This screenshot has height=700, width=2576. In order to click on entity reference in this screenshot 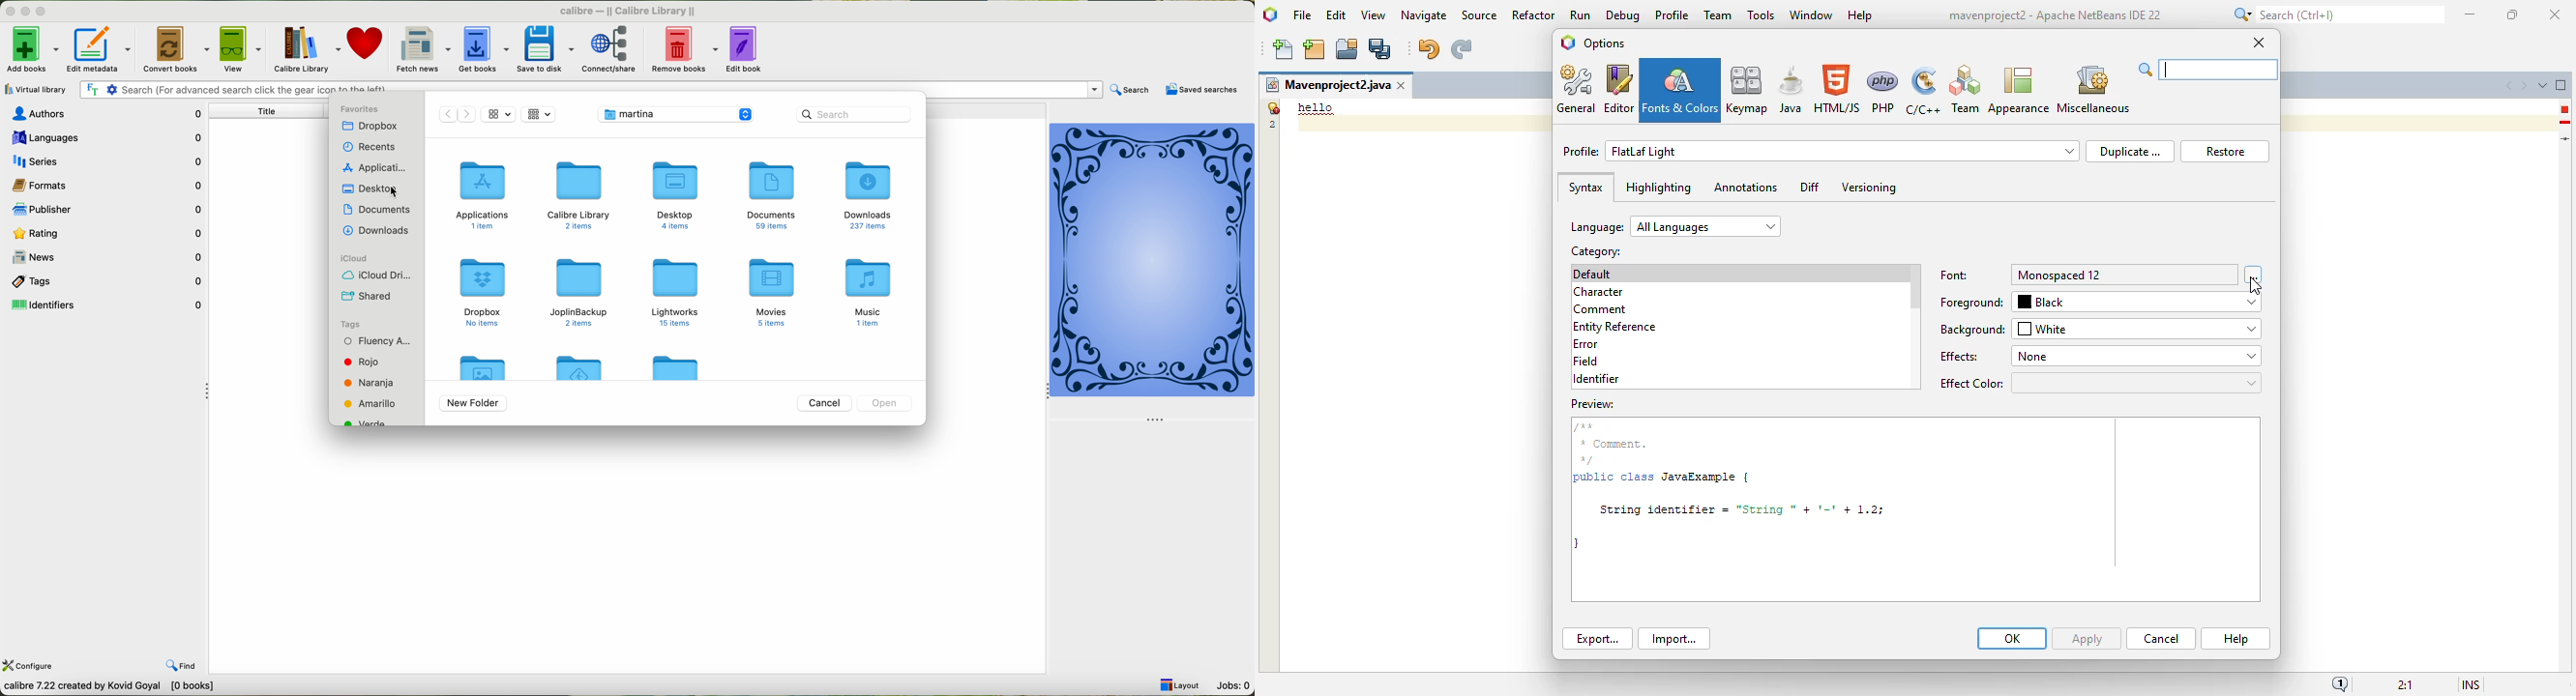, I will do `click(1615, 328)`.